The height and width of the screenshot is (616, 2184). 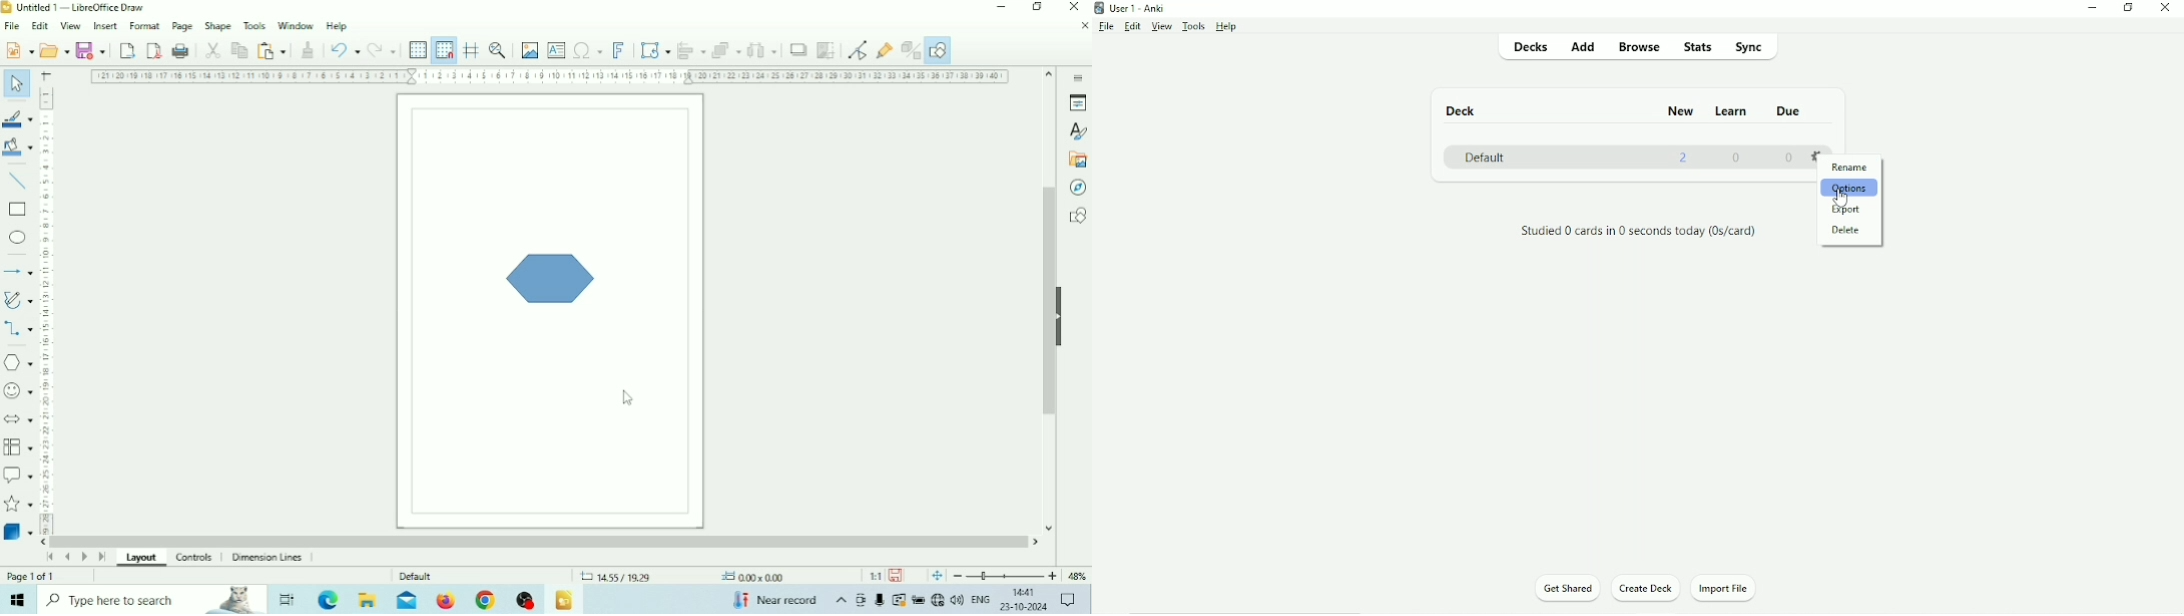 What do you see at coordinates (858, 50) in the screenshot?
I see `Toggle point edit mode` at bounding box center [858, 50].